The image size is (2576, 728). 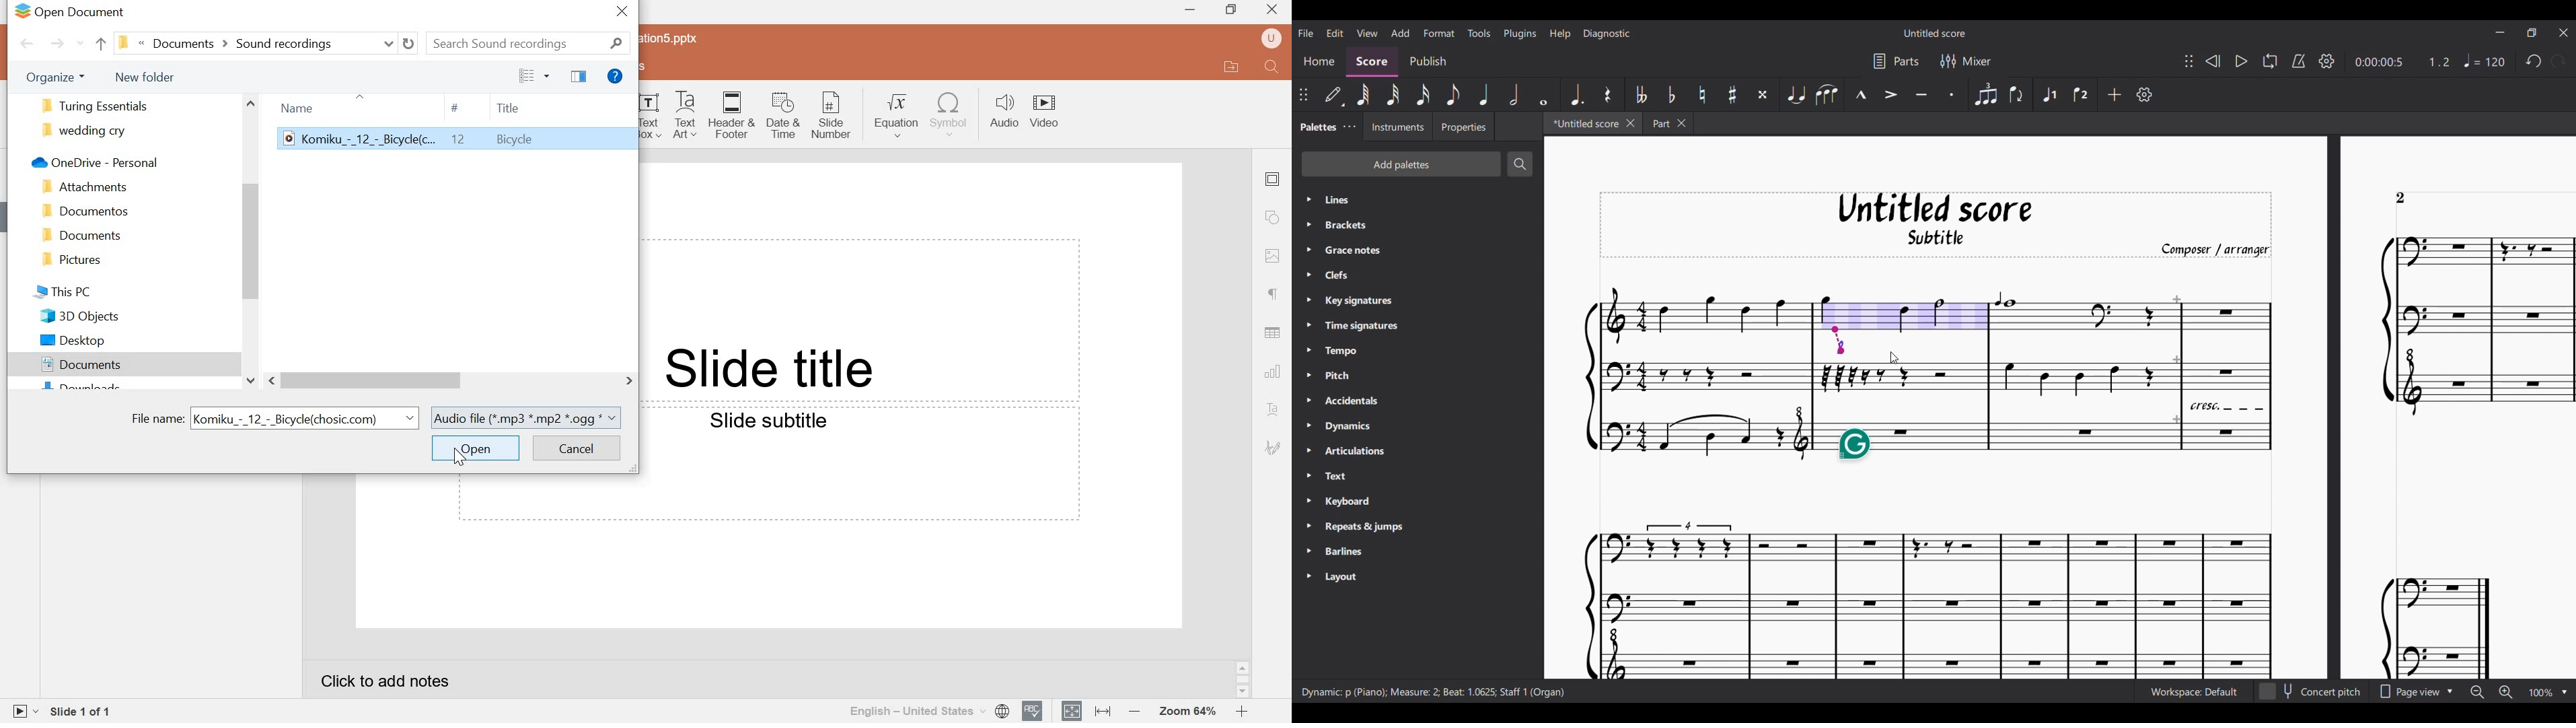 What do you see at coordinates (144, 77) in the screenshot?
I see `new folder` at bounding box center [144, 77].